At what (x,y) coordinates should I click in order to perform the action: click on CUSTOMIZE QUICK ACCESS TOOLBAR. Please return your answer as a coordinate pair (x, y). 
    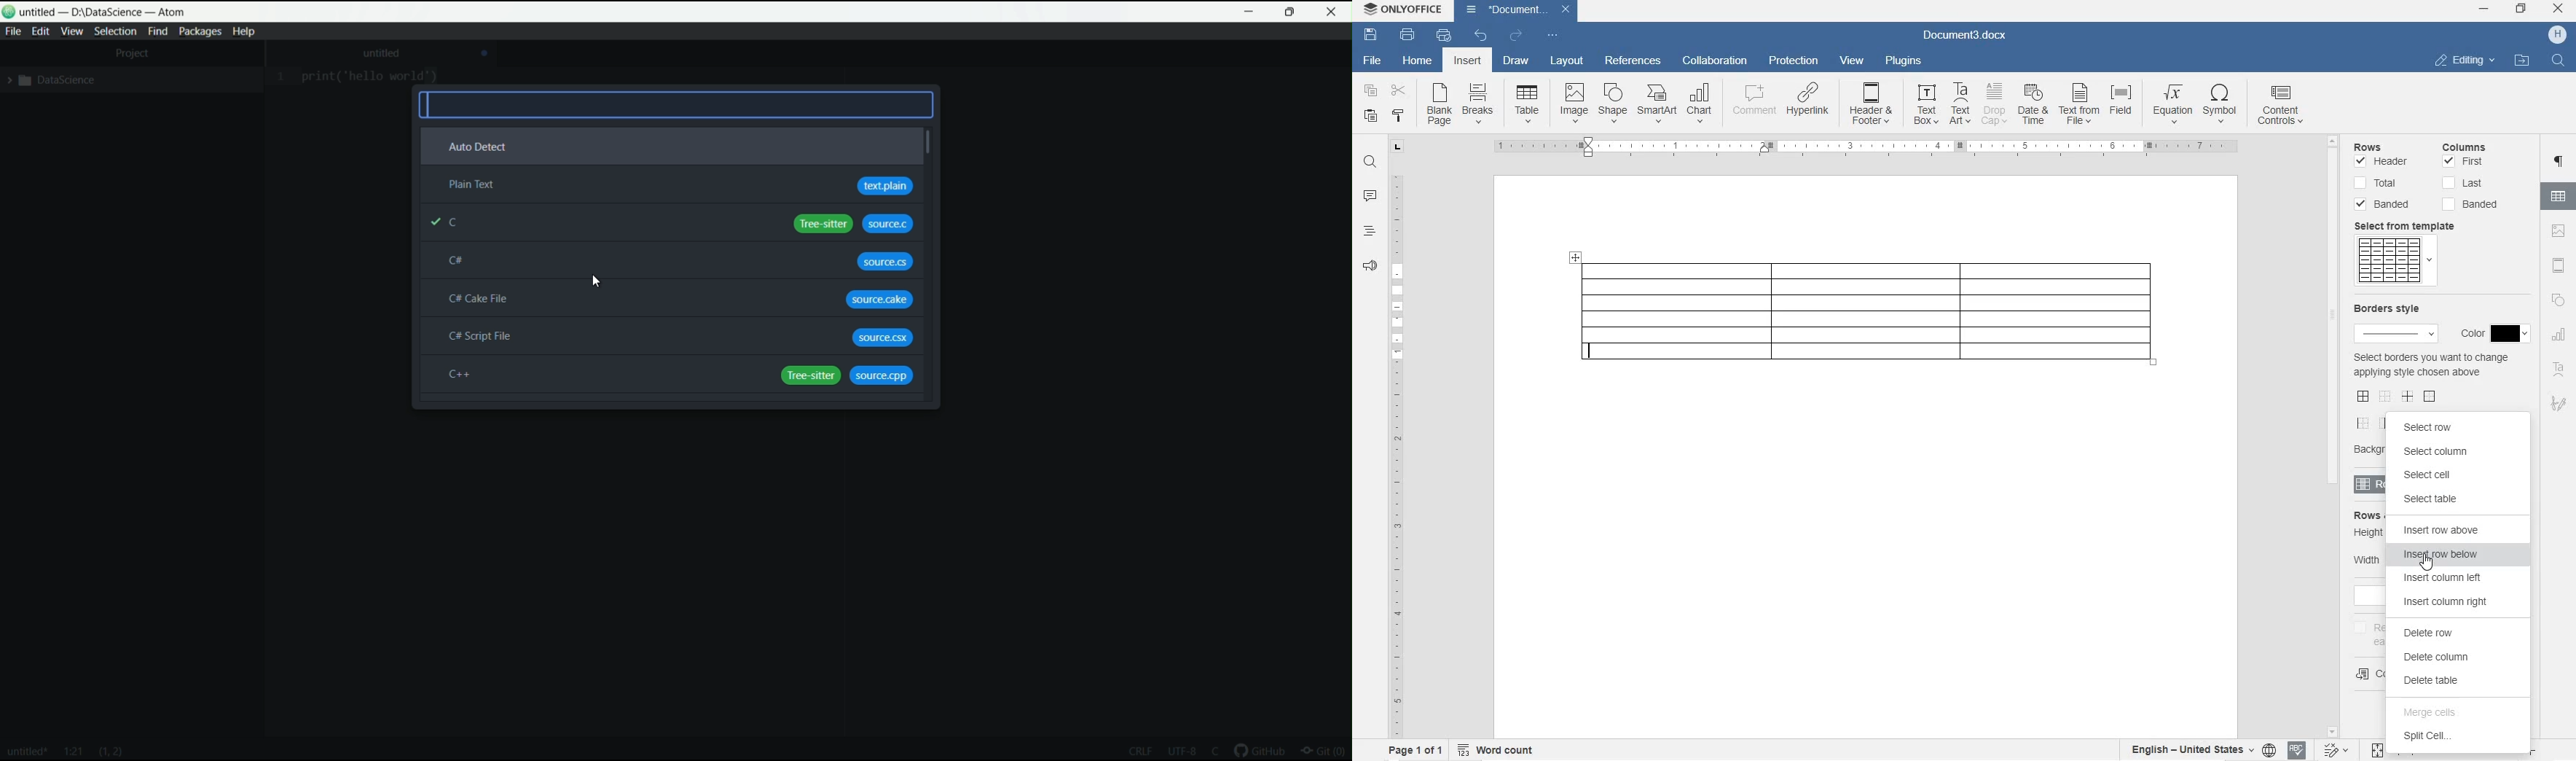
    Looking at the image, I should click on (1552, 36).